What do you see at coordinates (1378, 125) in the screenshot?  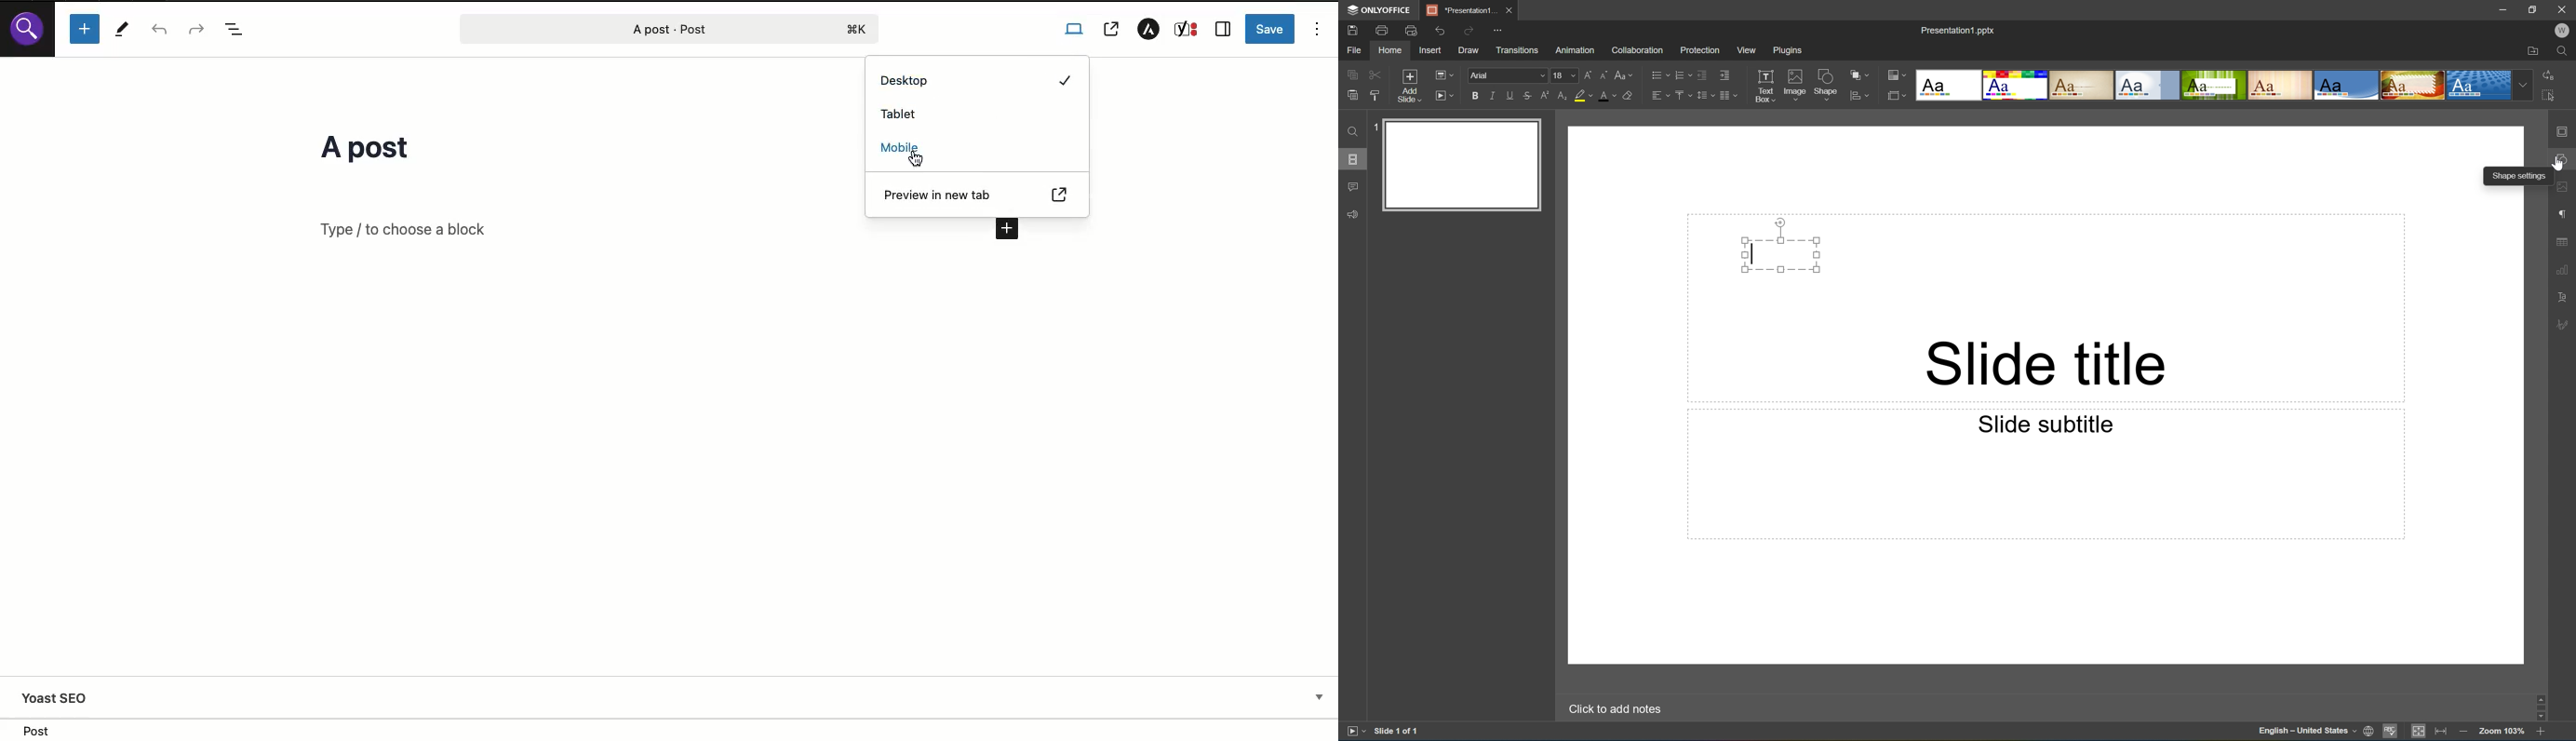 I see `1` at bounding box center [1378, 125].